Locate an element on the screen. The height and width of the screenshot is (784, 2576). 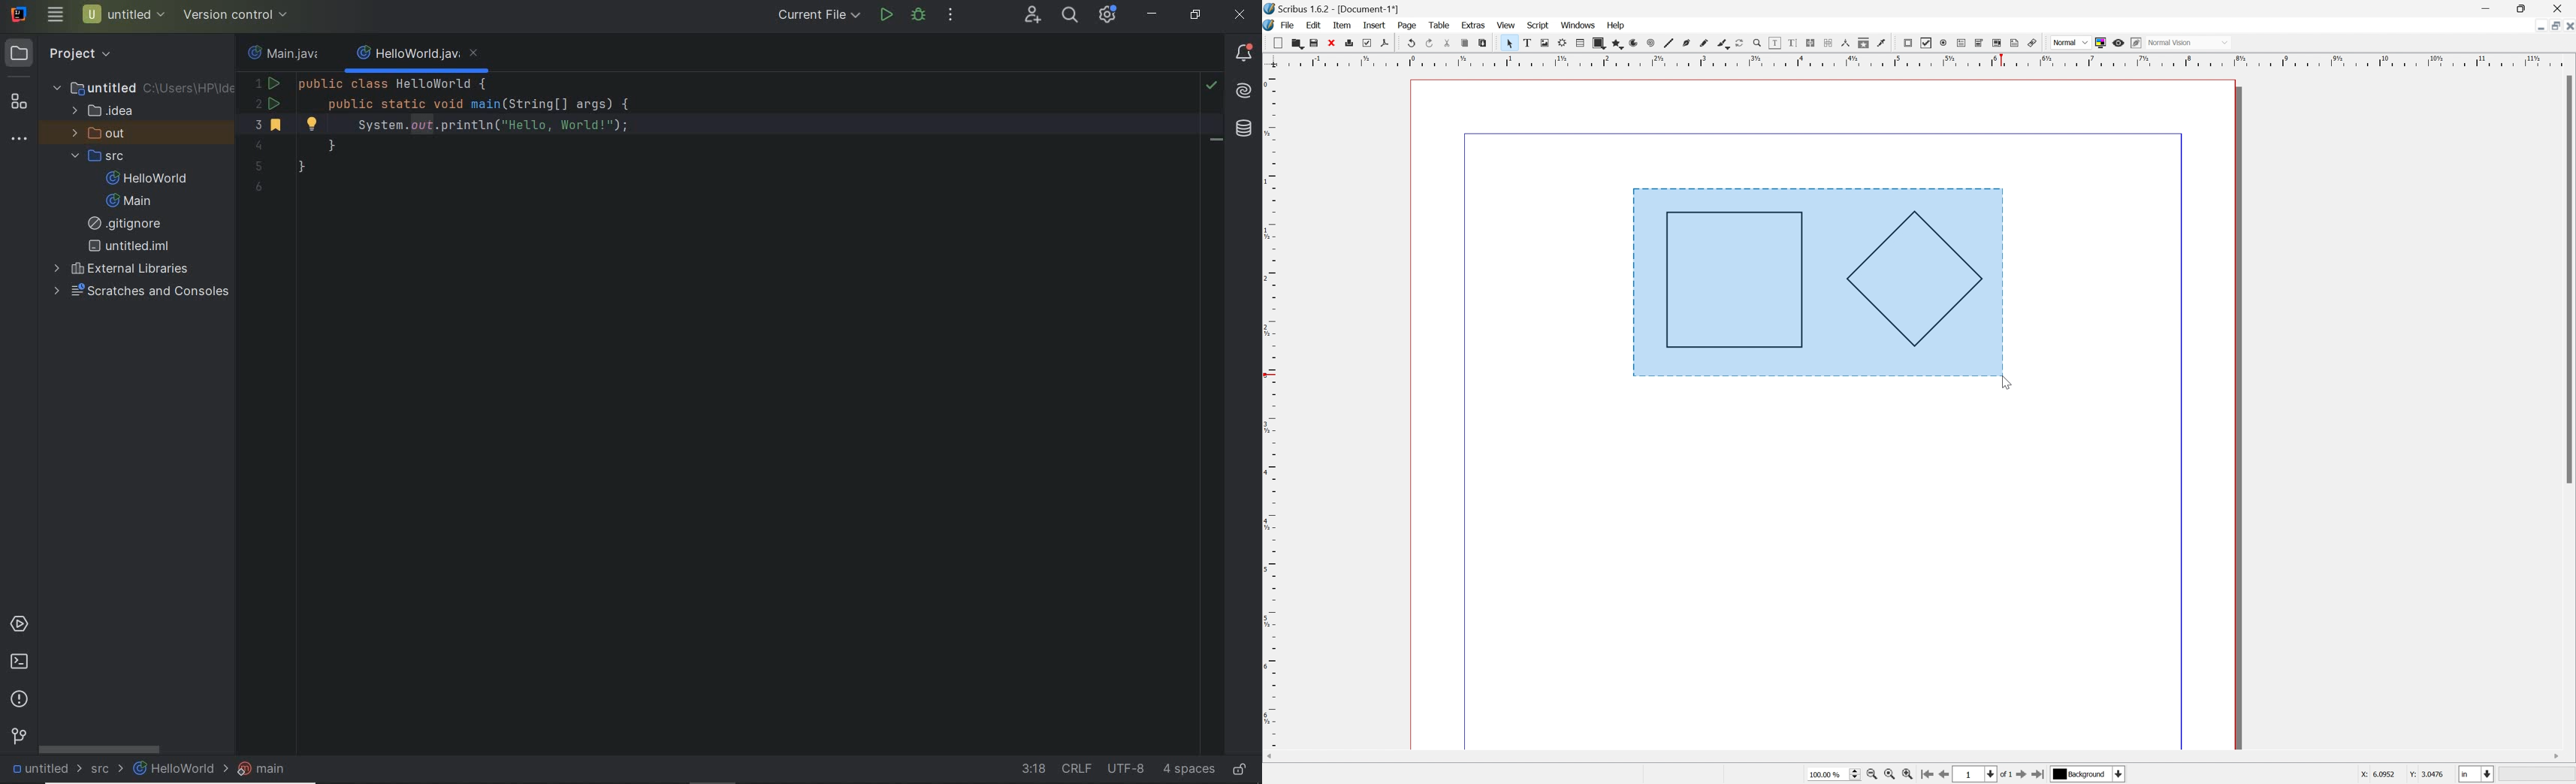
save as pdf is located at coordinates (1388, 42).